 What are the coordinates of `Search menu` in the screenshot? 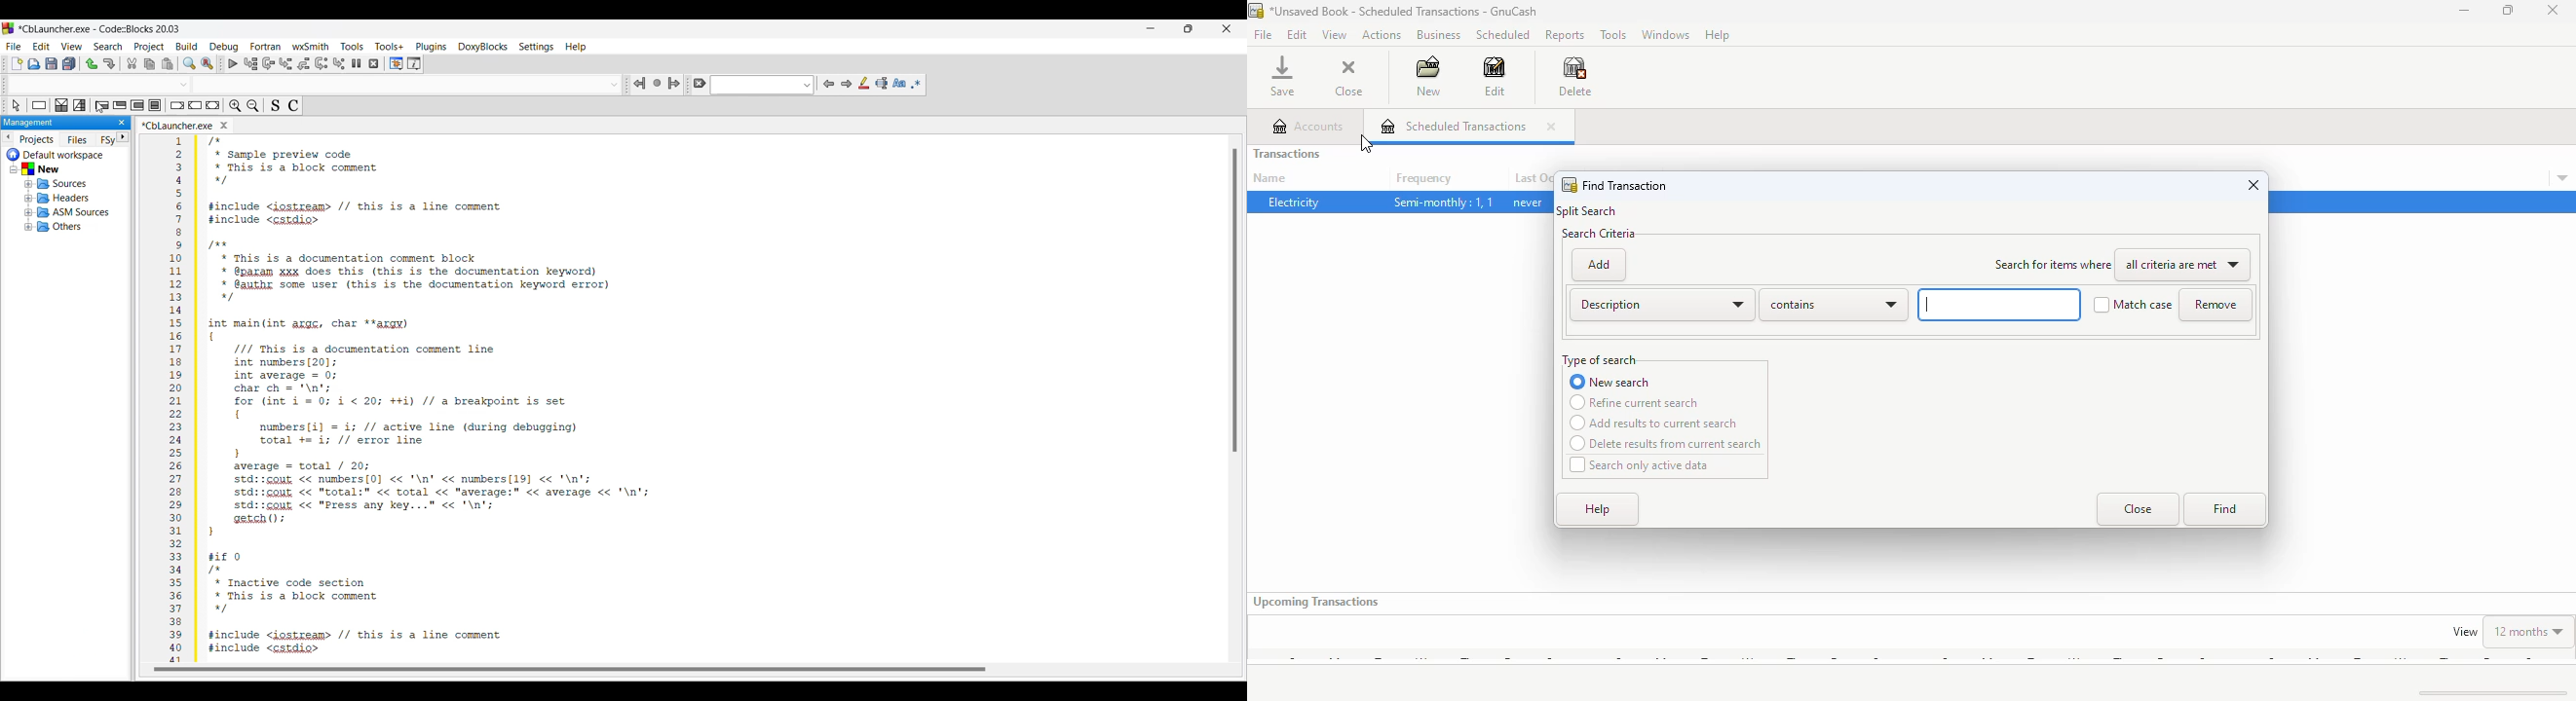 It's located at (108, 47).